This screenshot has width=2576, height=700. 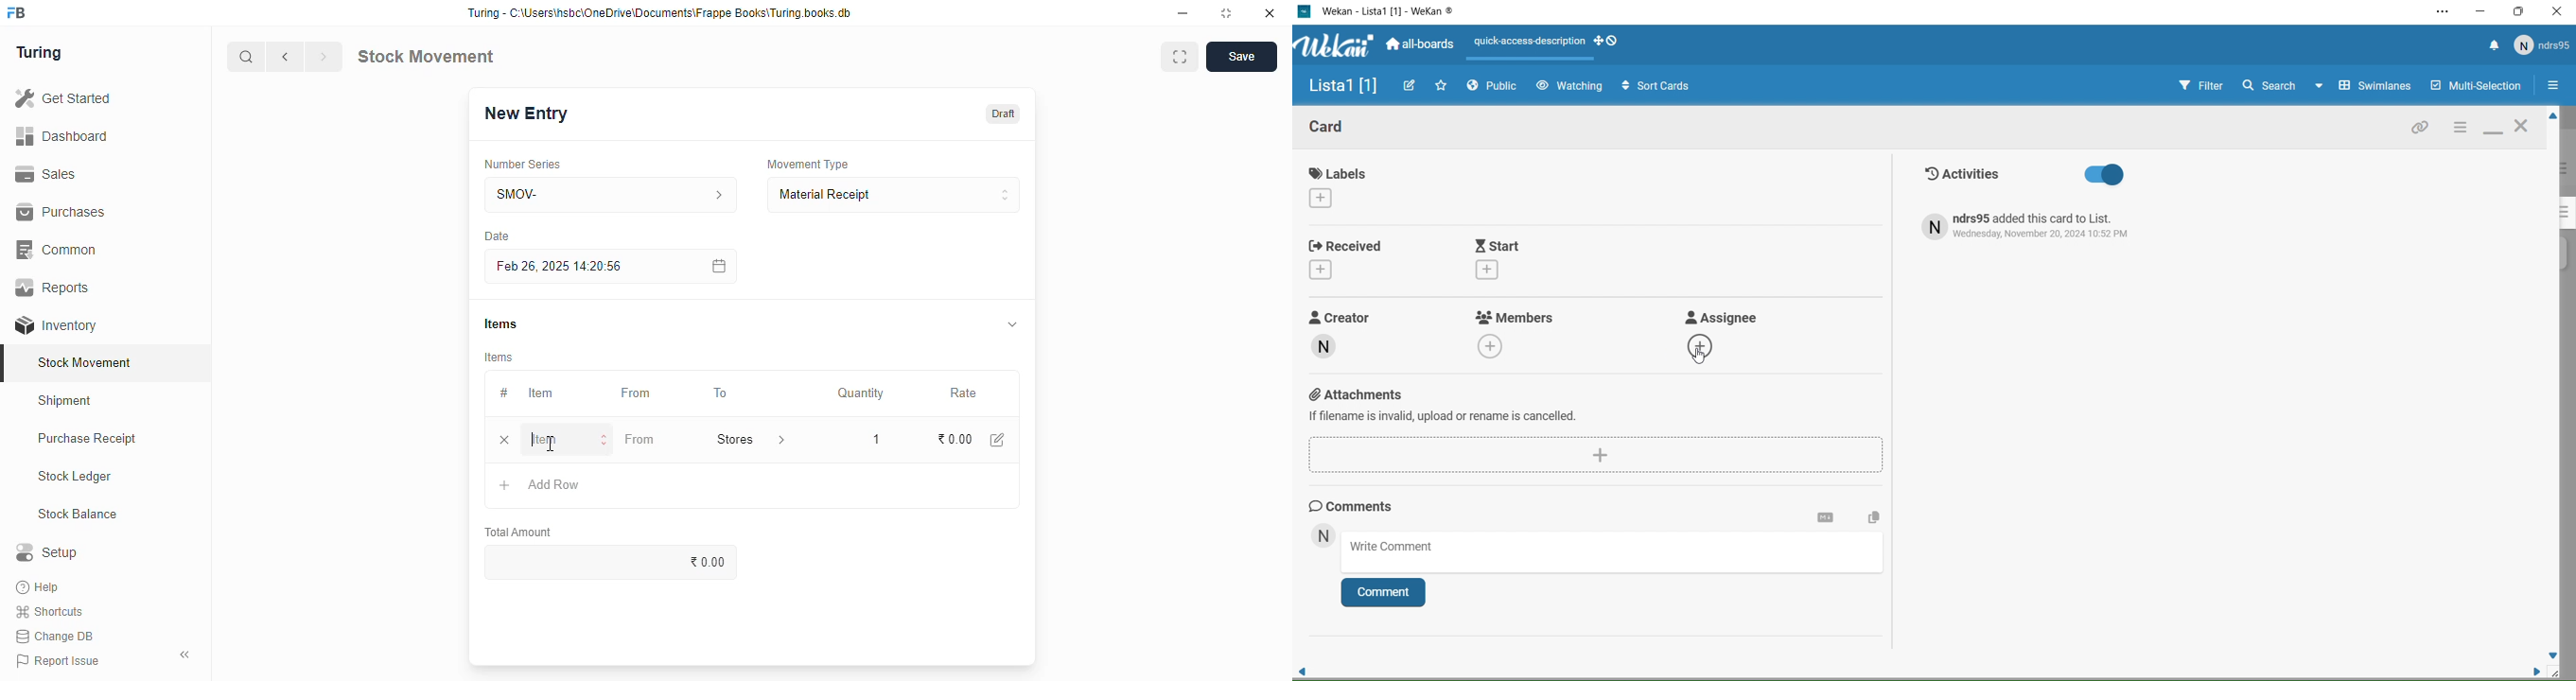 What do you see at coordinates (1730, 338) in the screenshot?
I see `Asignee` at bounding box center [1730, 338].